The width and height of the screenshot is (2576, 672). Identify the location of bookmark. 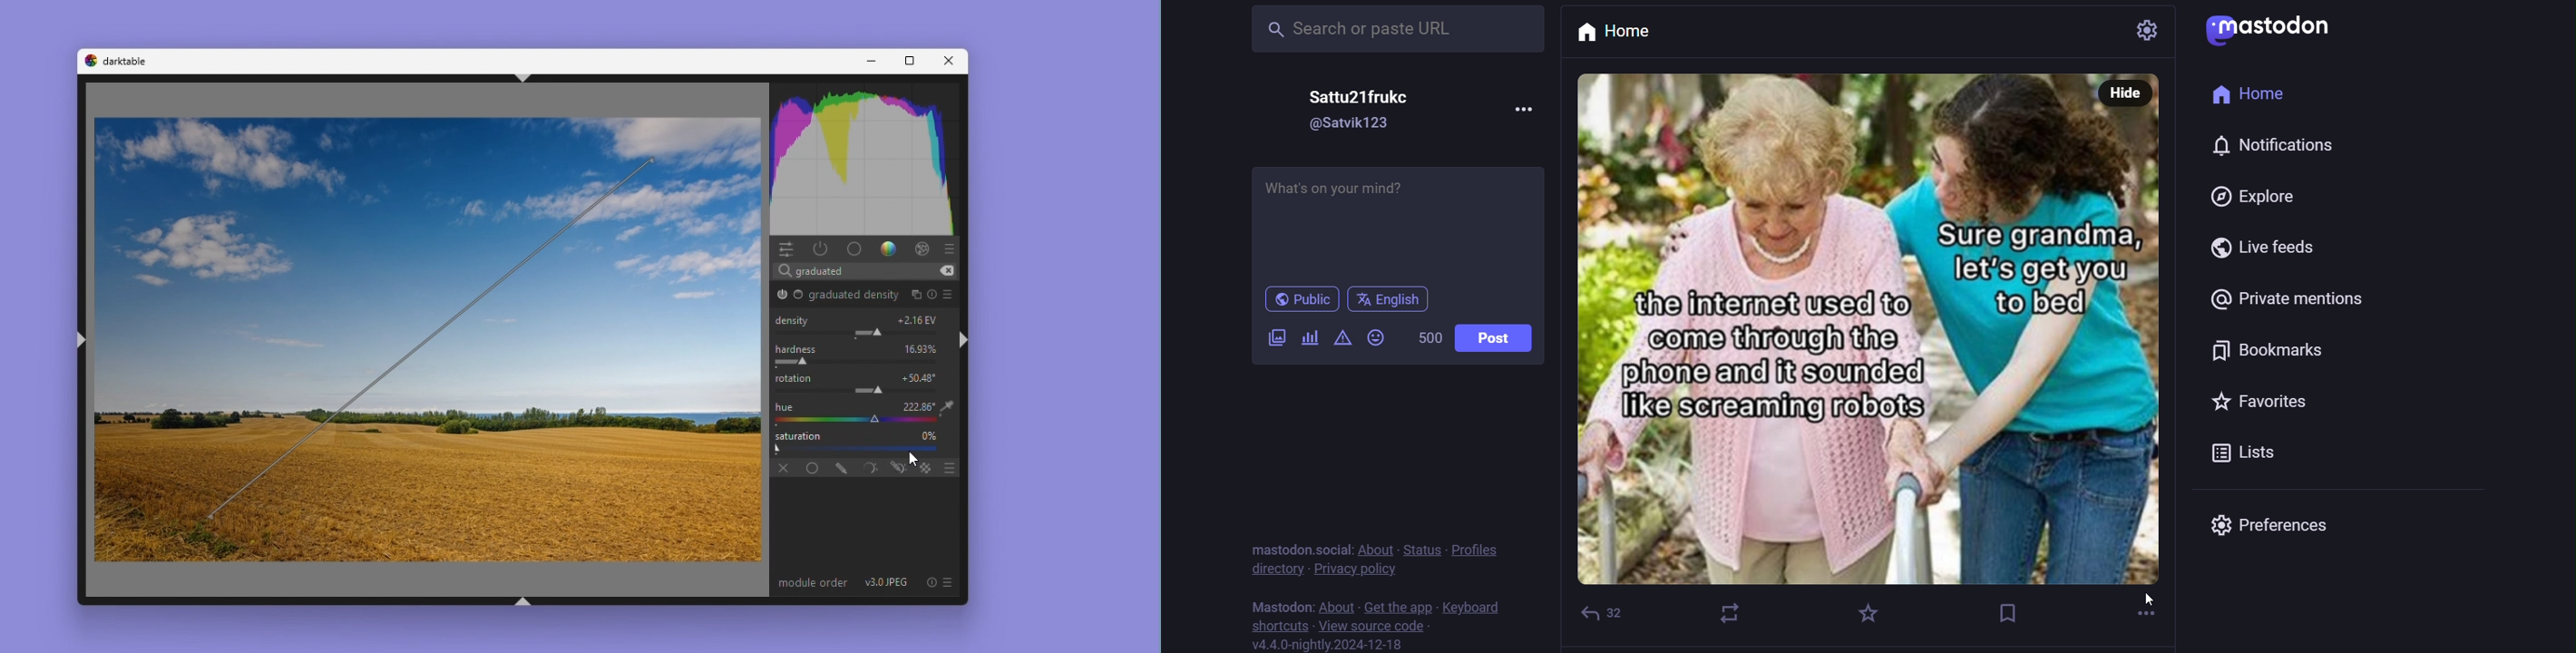
(2248, 348).